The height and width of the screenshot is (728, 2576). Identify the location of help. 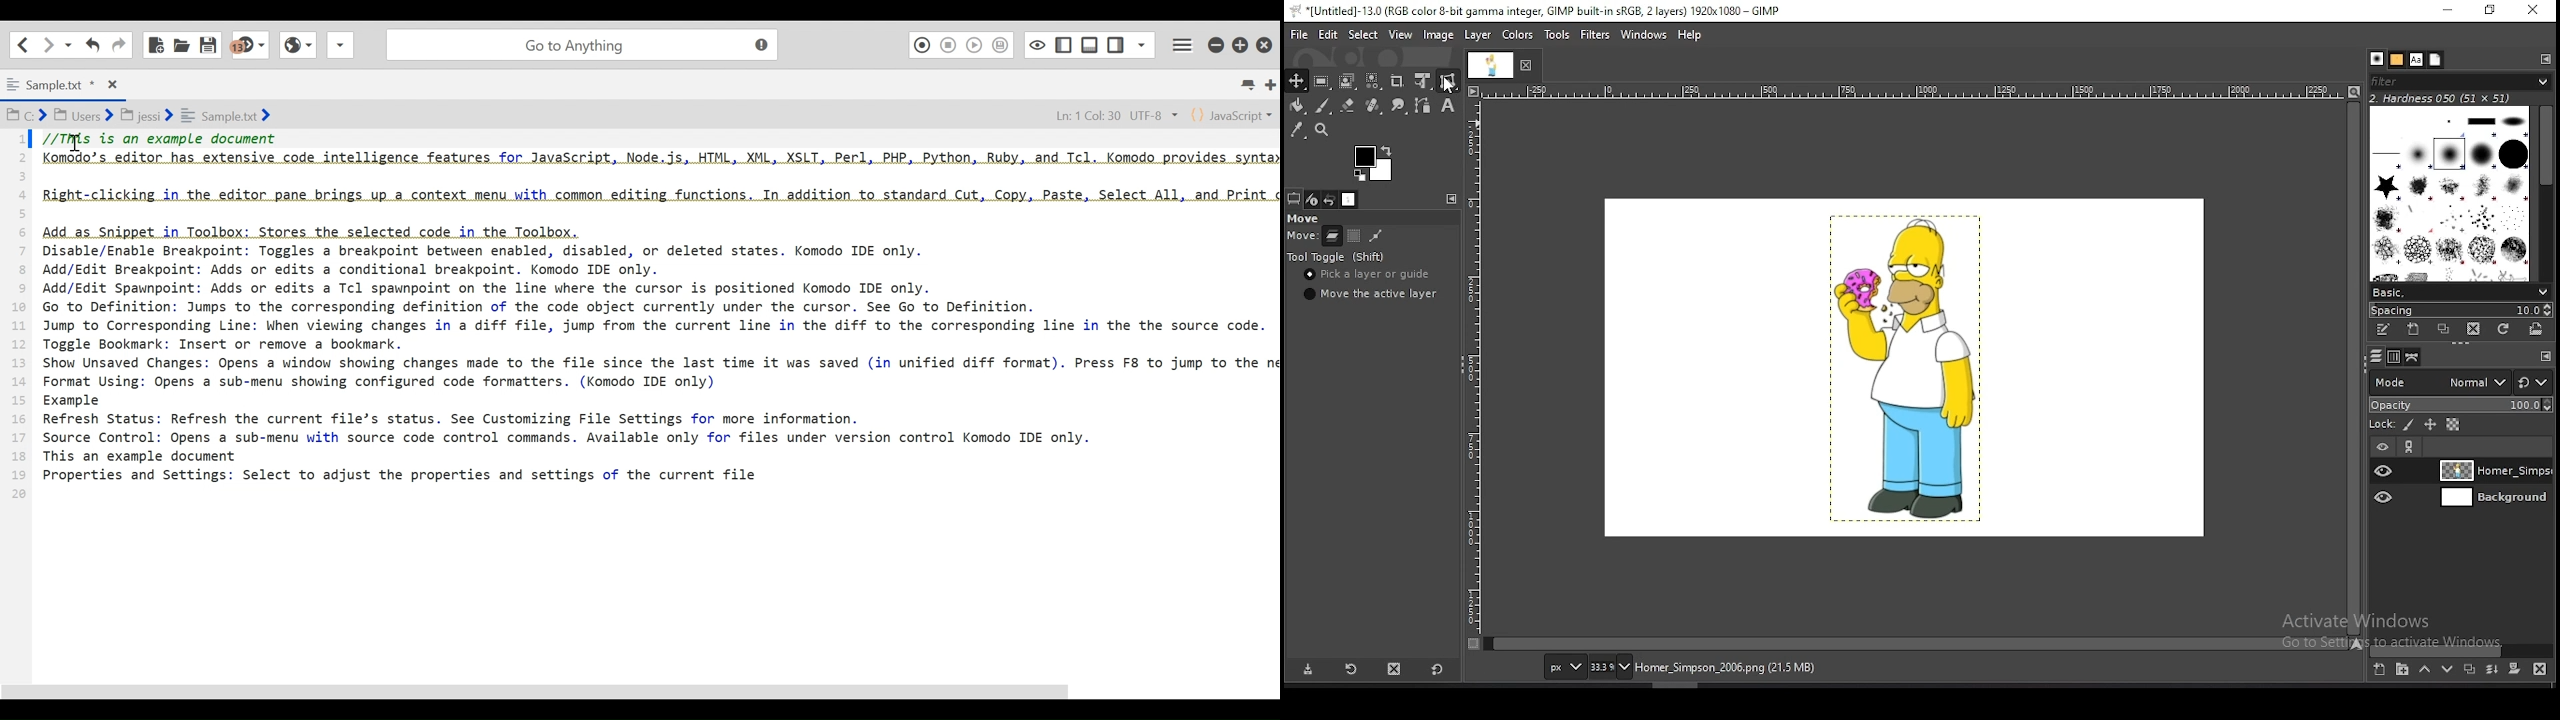
(1690, 35).